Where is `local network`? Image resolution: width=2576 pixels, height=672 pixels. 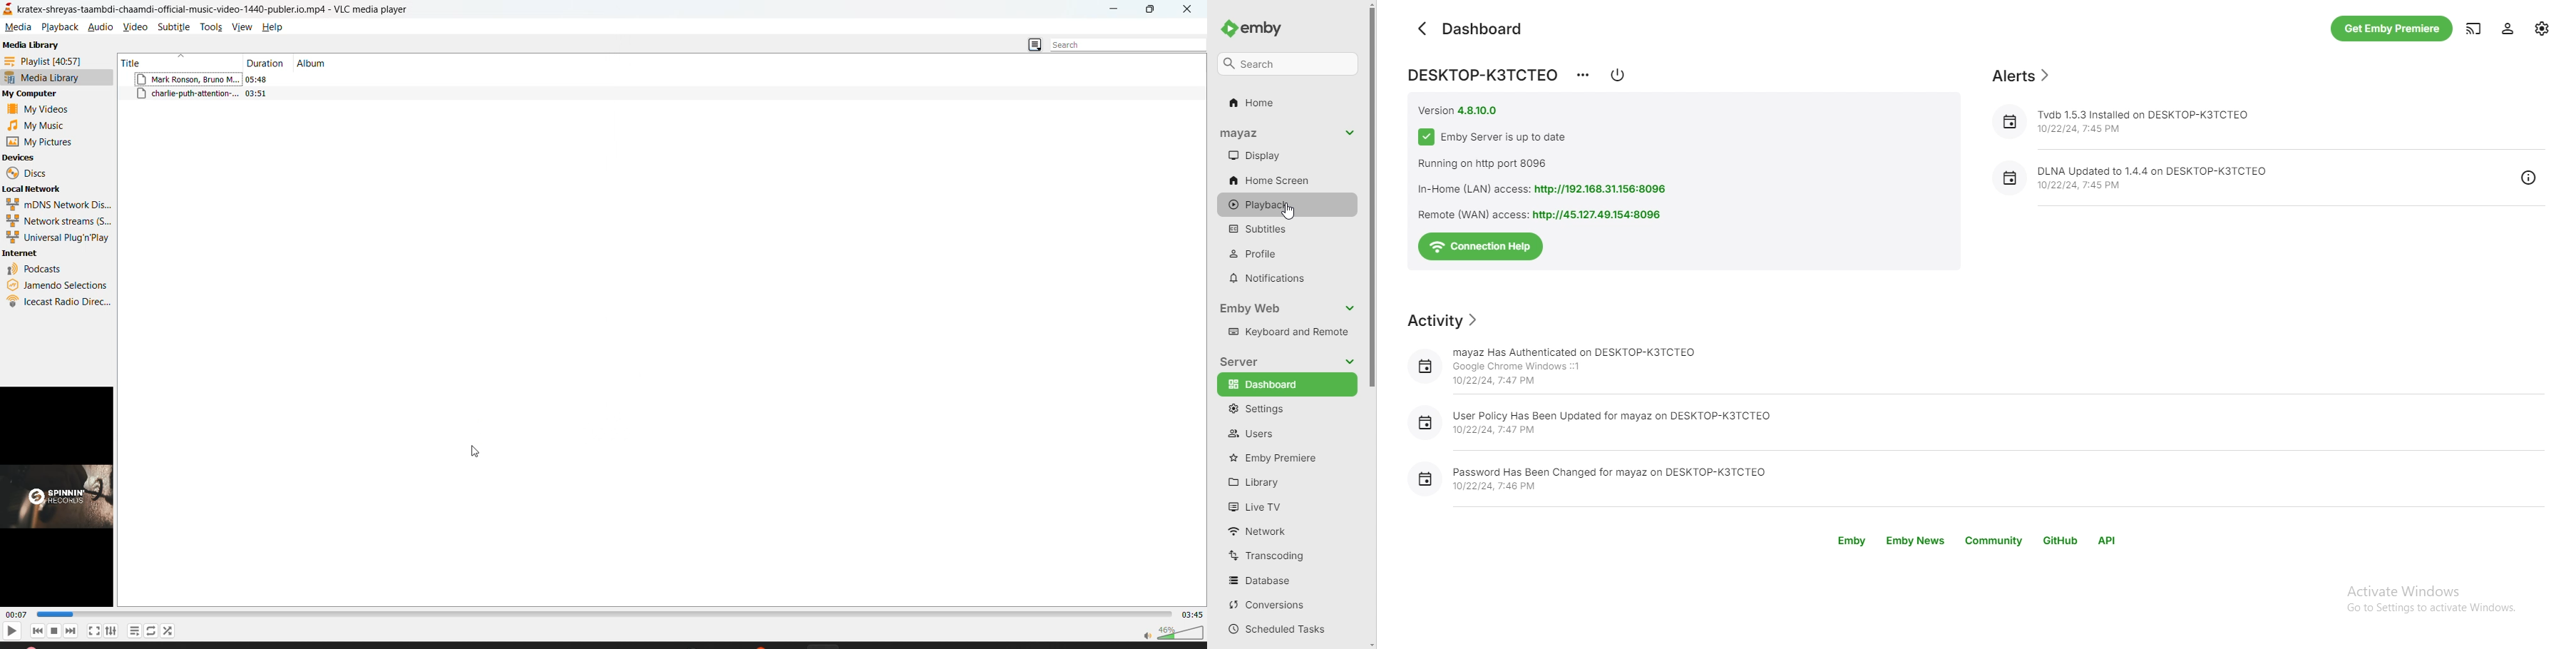 local network is located at coordinates (39, 190).